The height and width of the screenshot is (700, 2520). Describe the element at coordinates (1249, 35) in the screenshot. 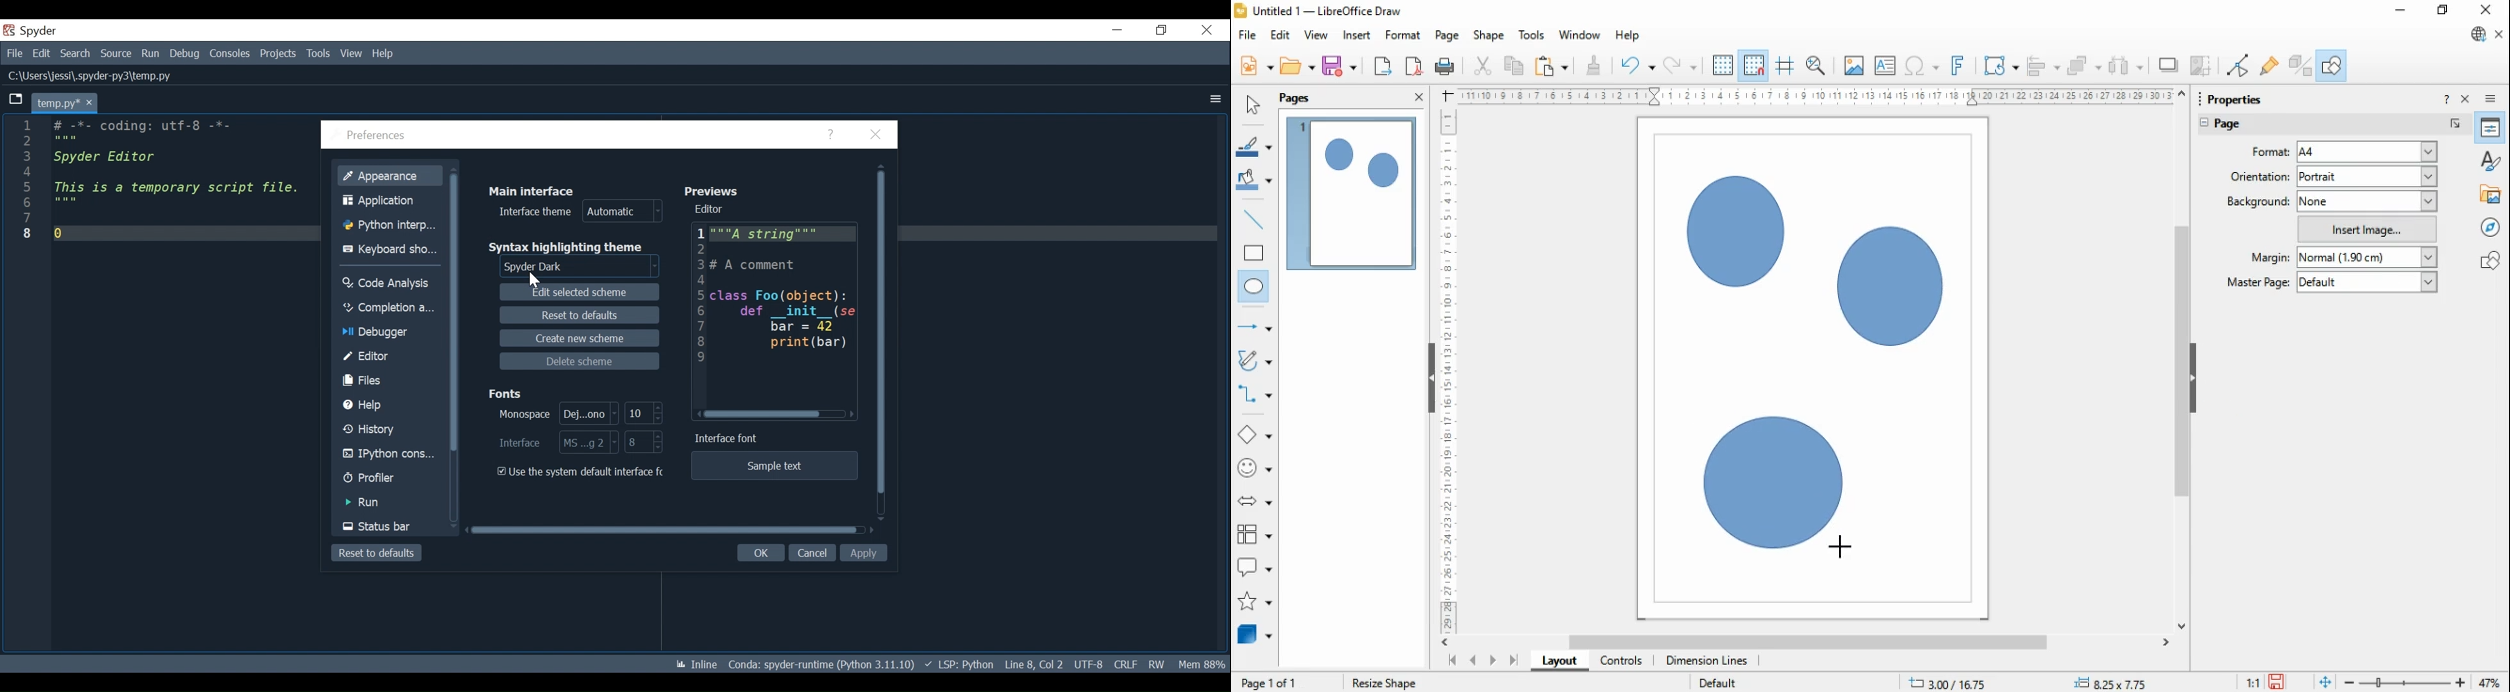

I see `file` at that location.